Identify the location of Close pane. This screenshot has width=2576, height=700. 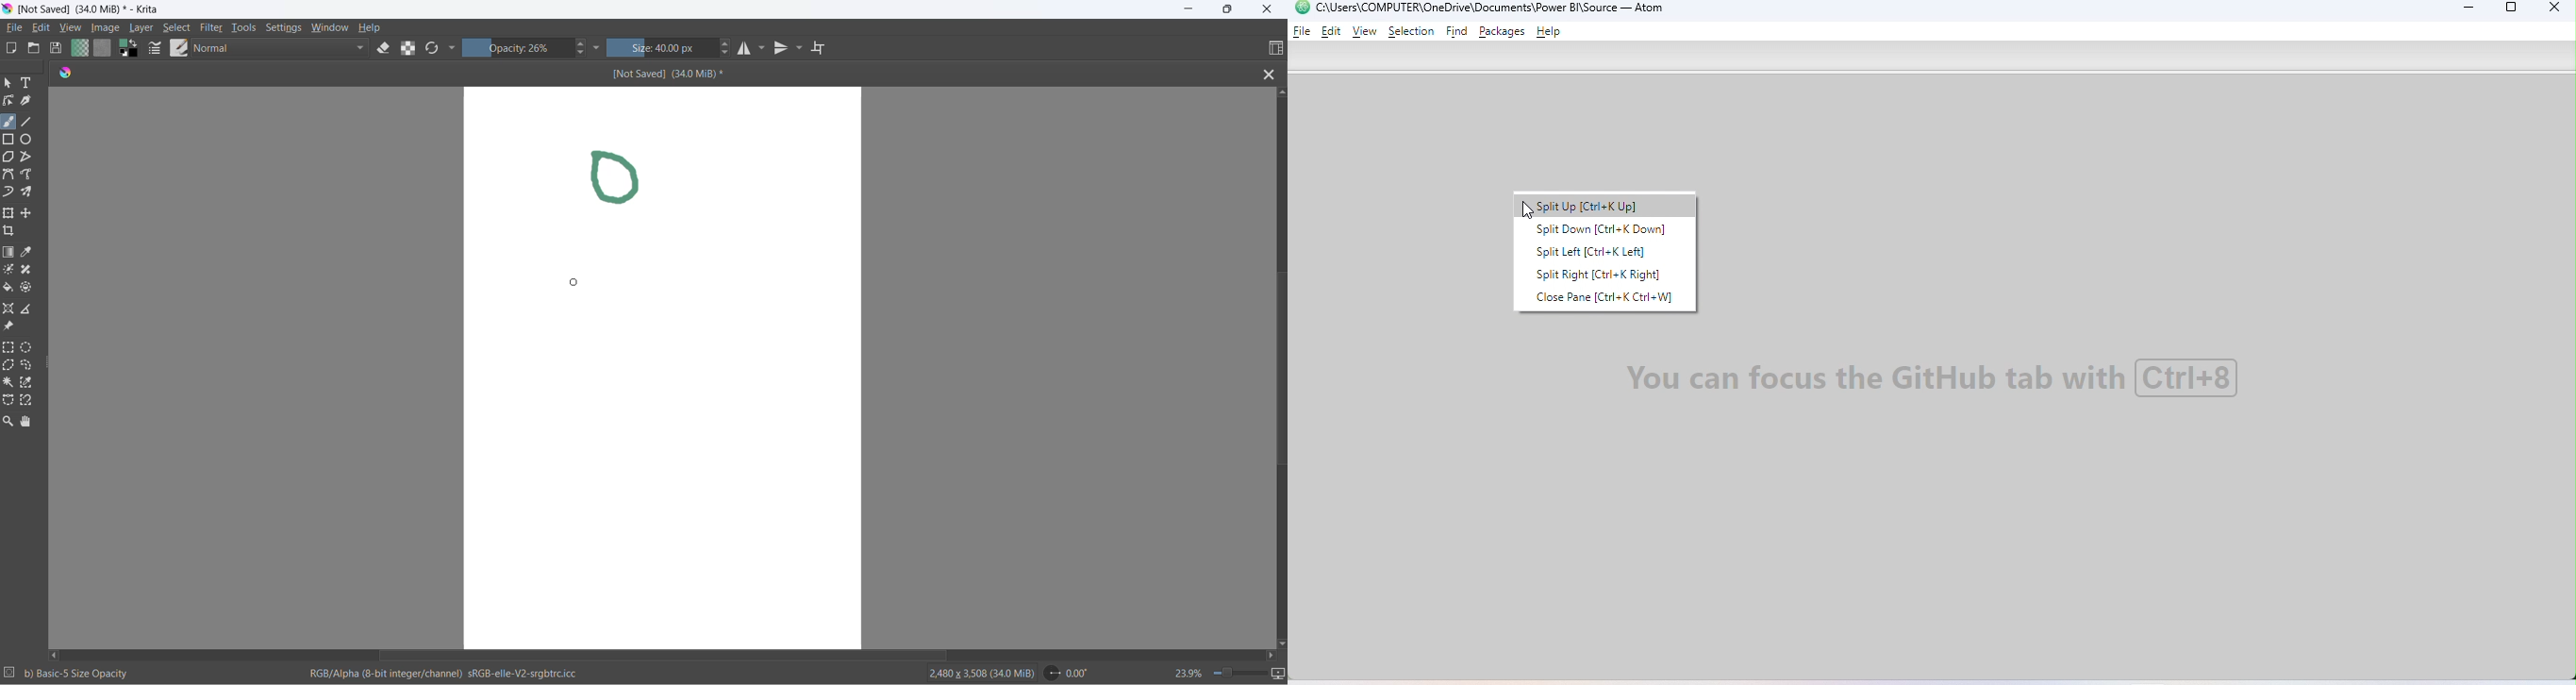
(1613, 299).